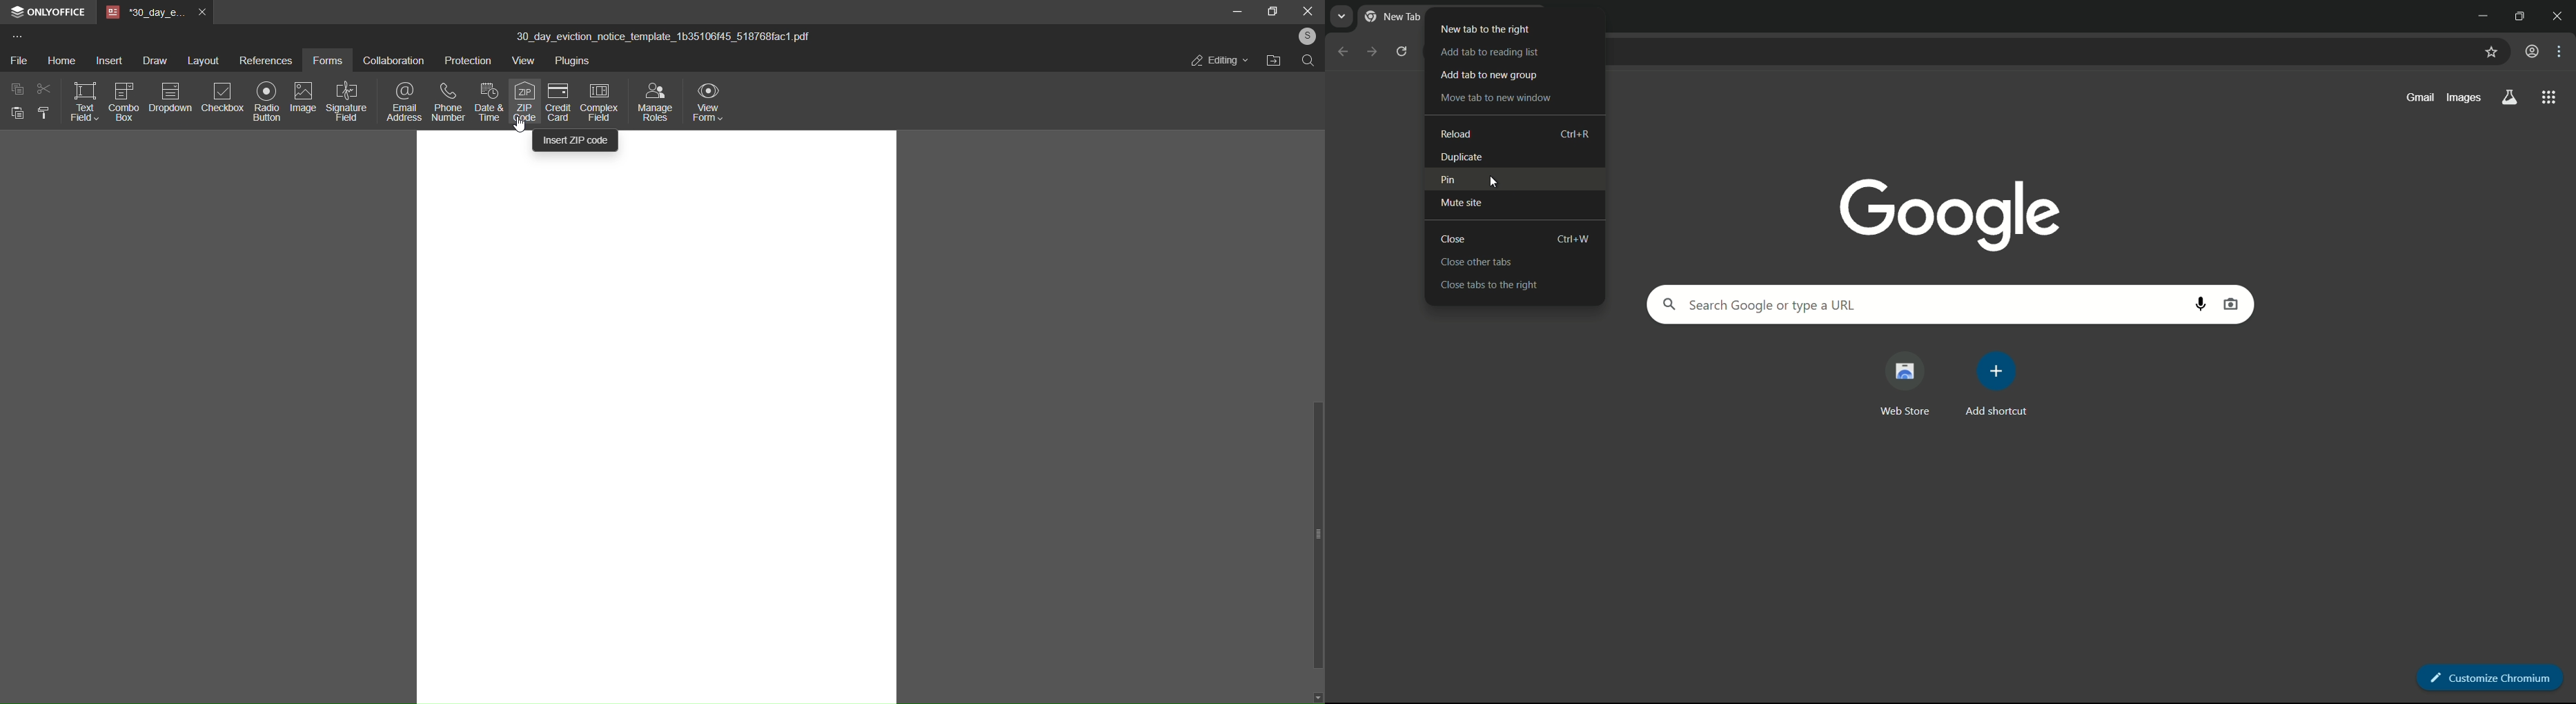 The image size is (2576, 728). Describe the element at coordinates (470, 61) in the screenshot. I see `protection` at that location.